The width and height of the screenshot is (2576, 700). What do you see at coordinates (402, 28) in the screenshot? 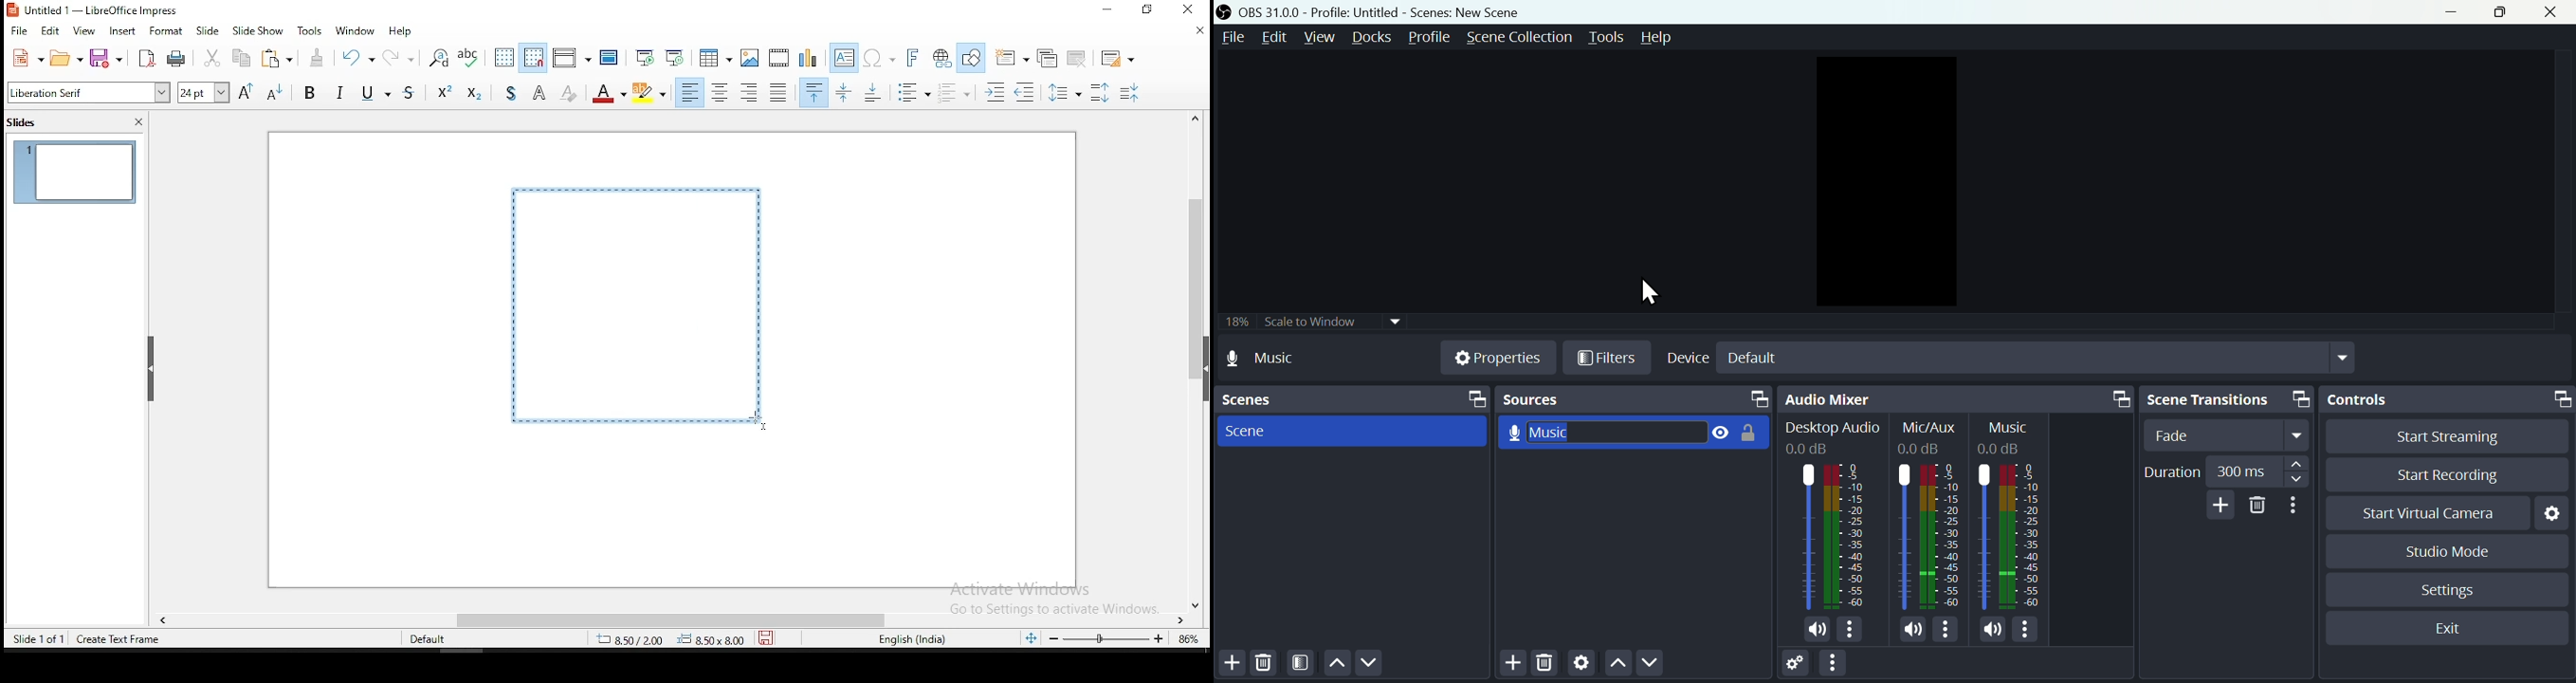
I see `help` at bounding box center [402, 28].